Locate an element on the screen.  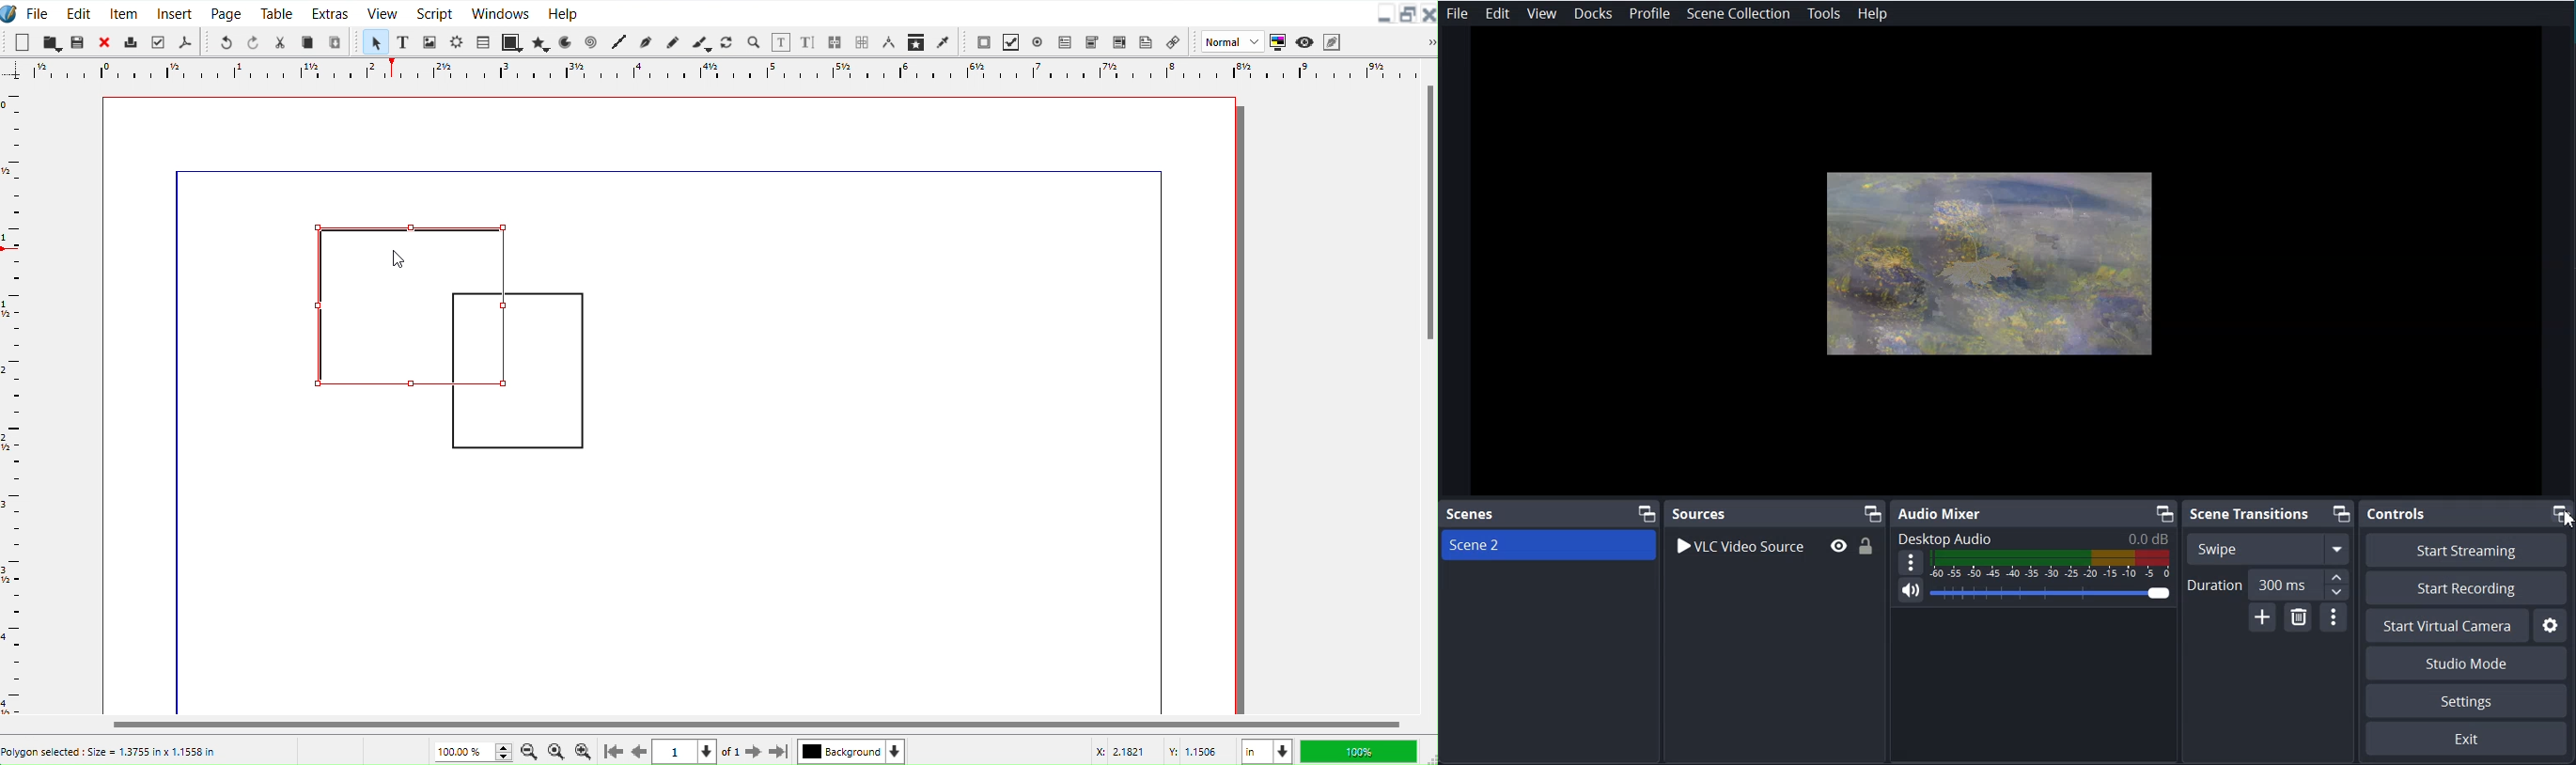
File is located at coordinates (39, 12).